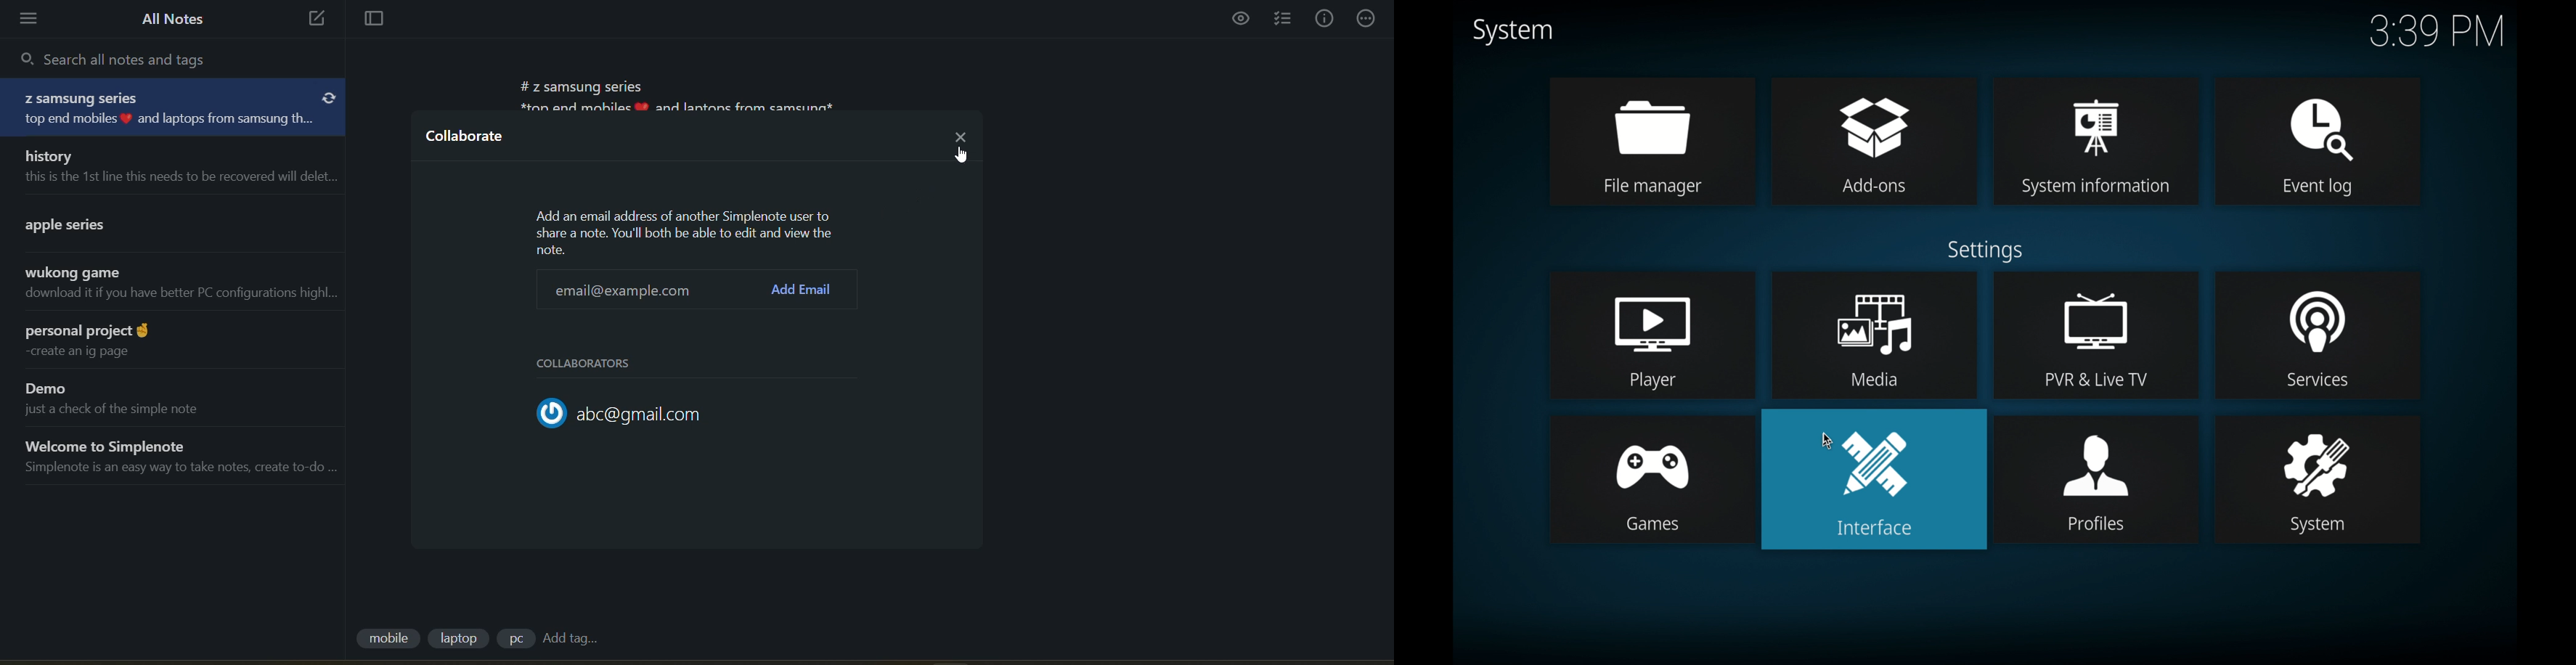  What do you see at coordinates (515, 638) in the screenshot?
I see `tag 3` at bounding box center [515, 638].